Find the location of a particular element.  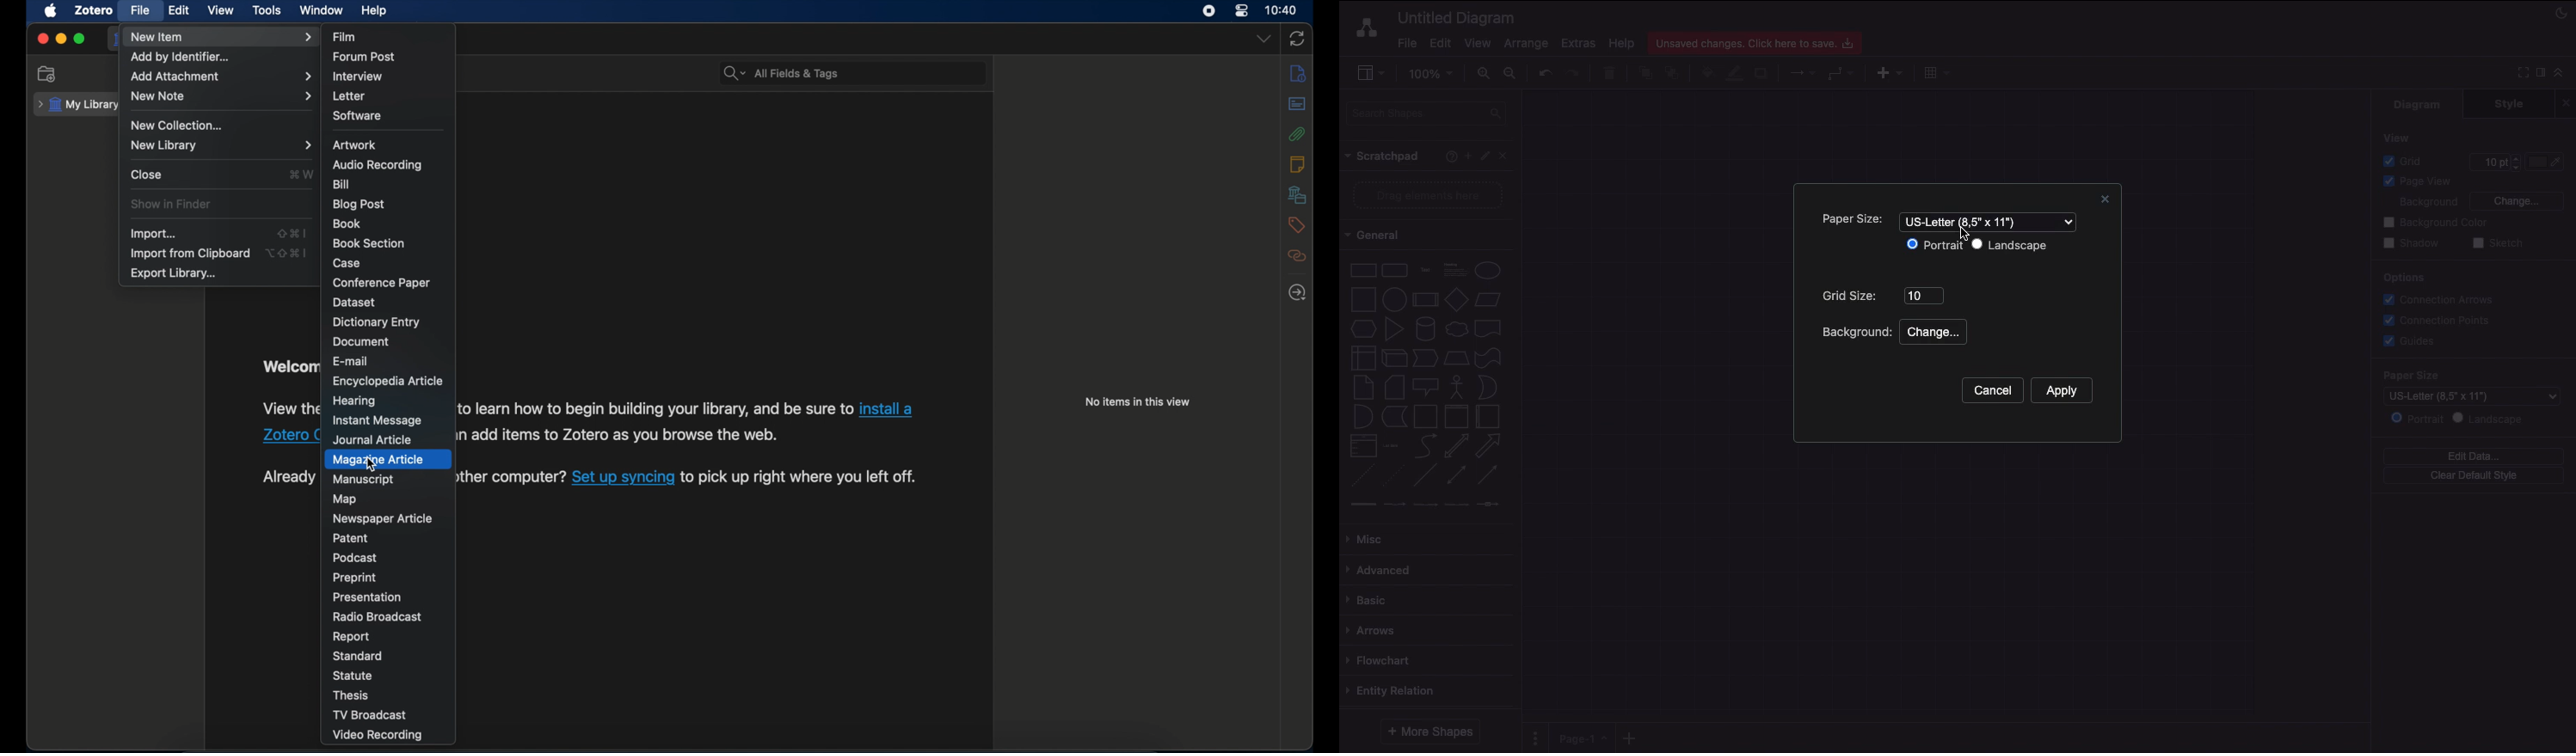

Untitled diagram is located at coordinates (1457, 17).